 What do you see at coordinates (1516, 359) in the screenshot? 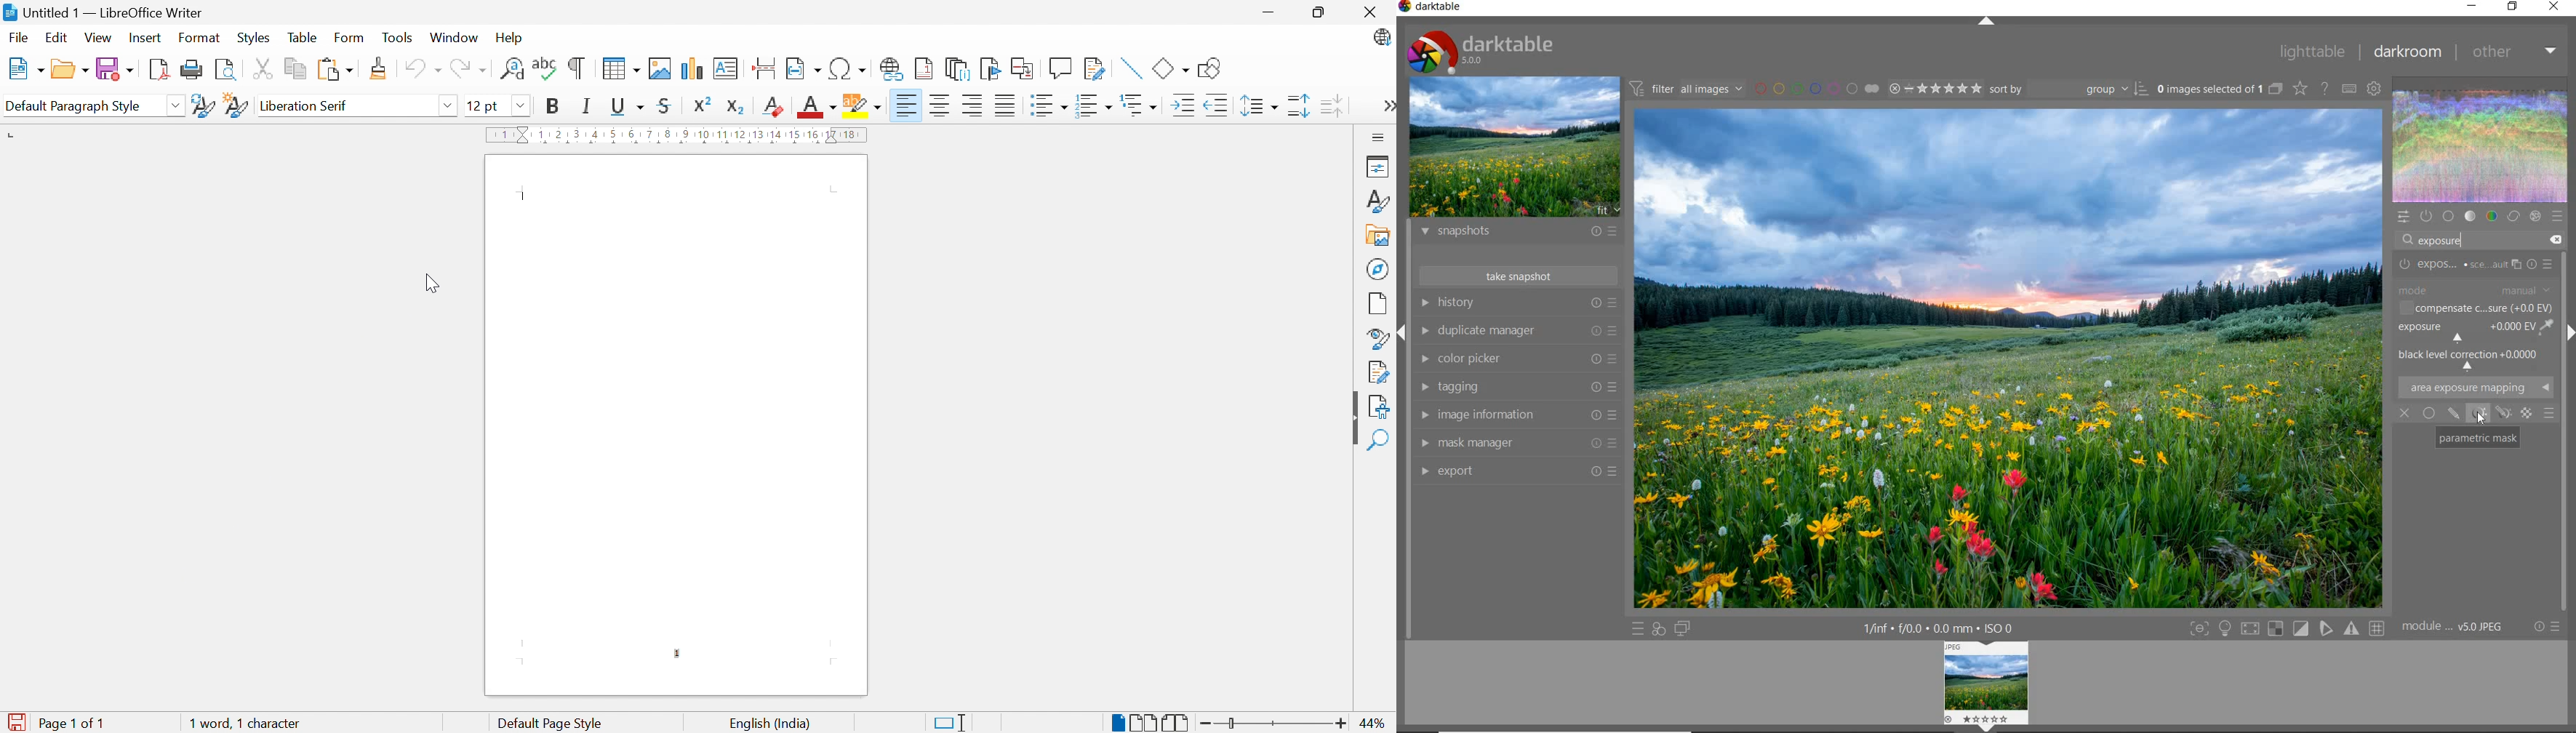
I see `color picker` at bounding box center [1516, 359].